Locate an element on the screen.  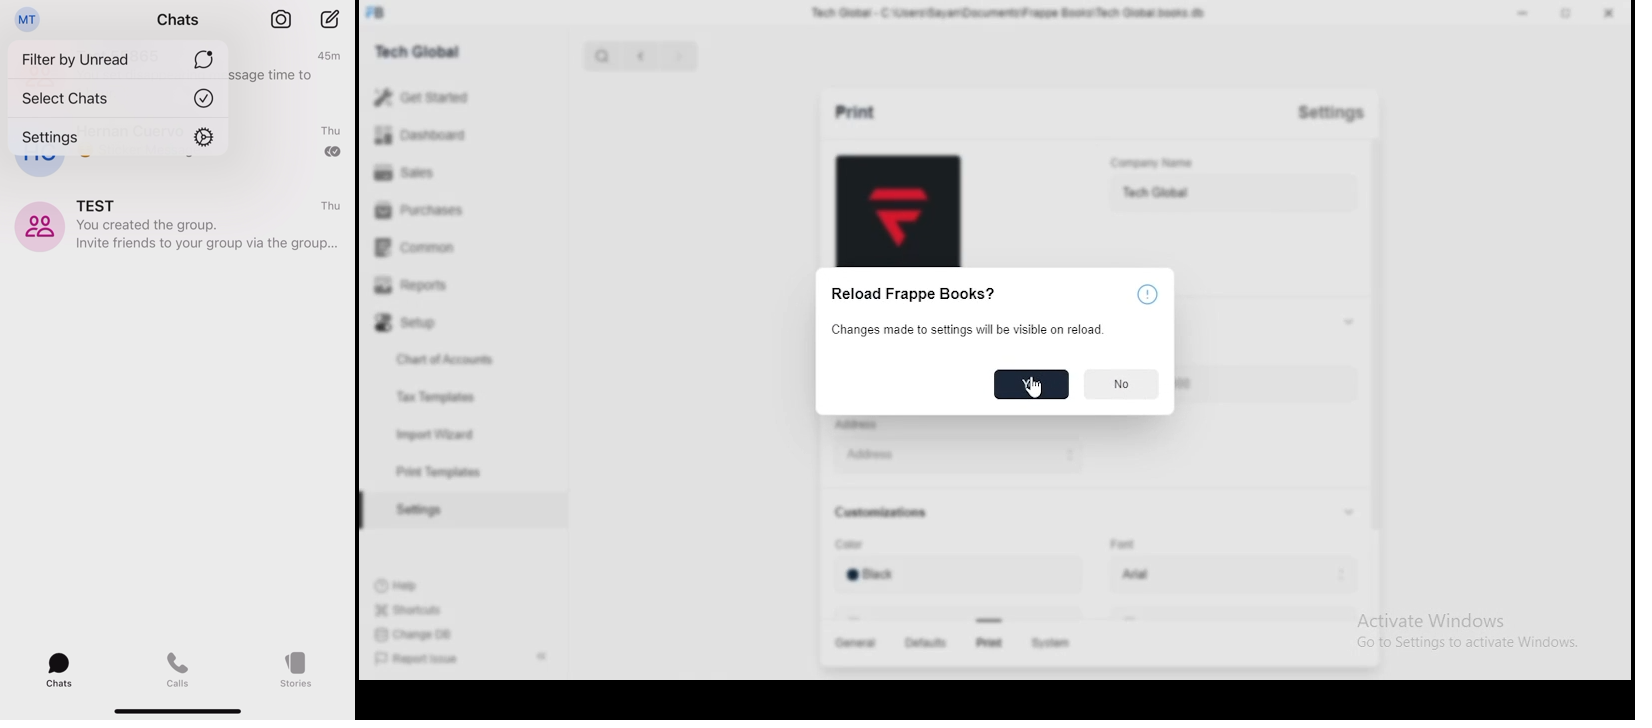
Defaults  is located at coordinates (924, 645).